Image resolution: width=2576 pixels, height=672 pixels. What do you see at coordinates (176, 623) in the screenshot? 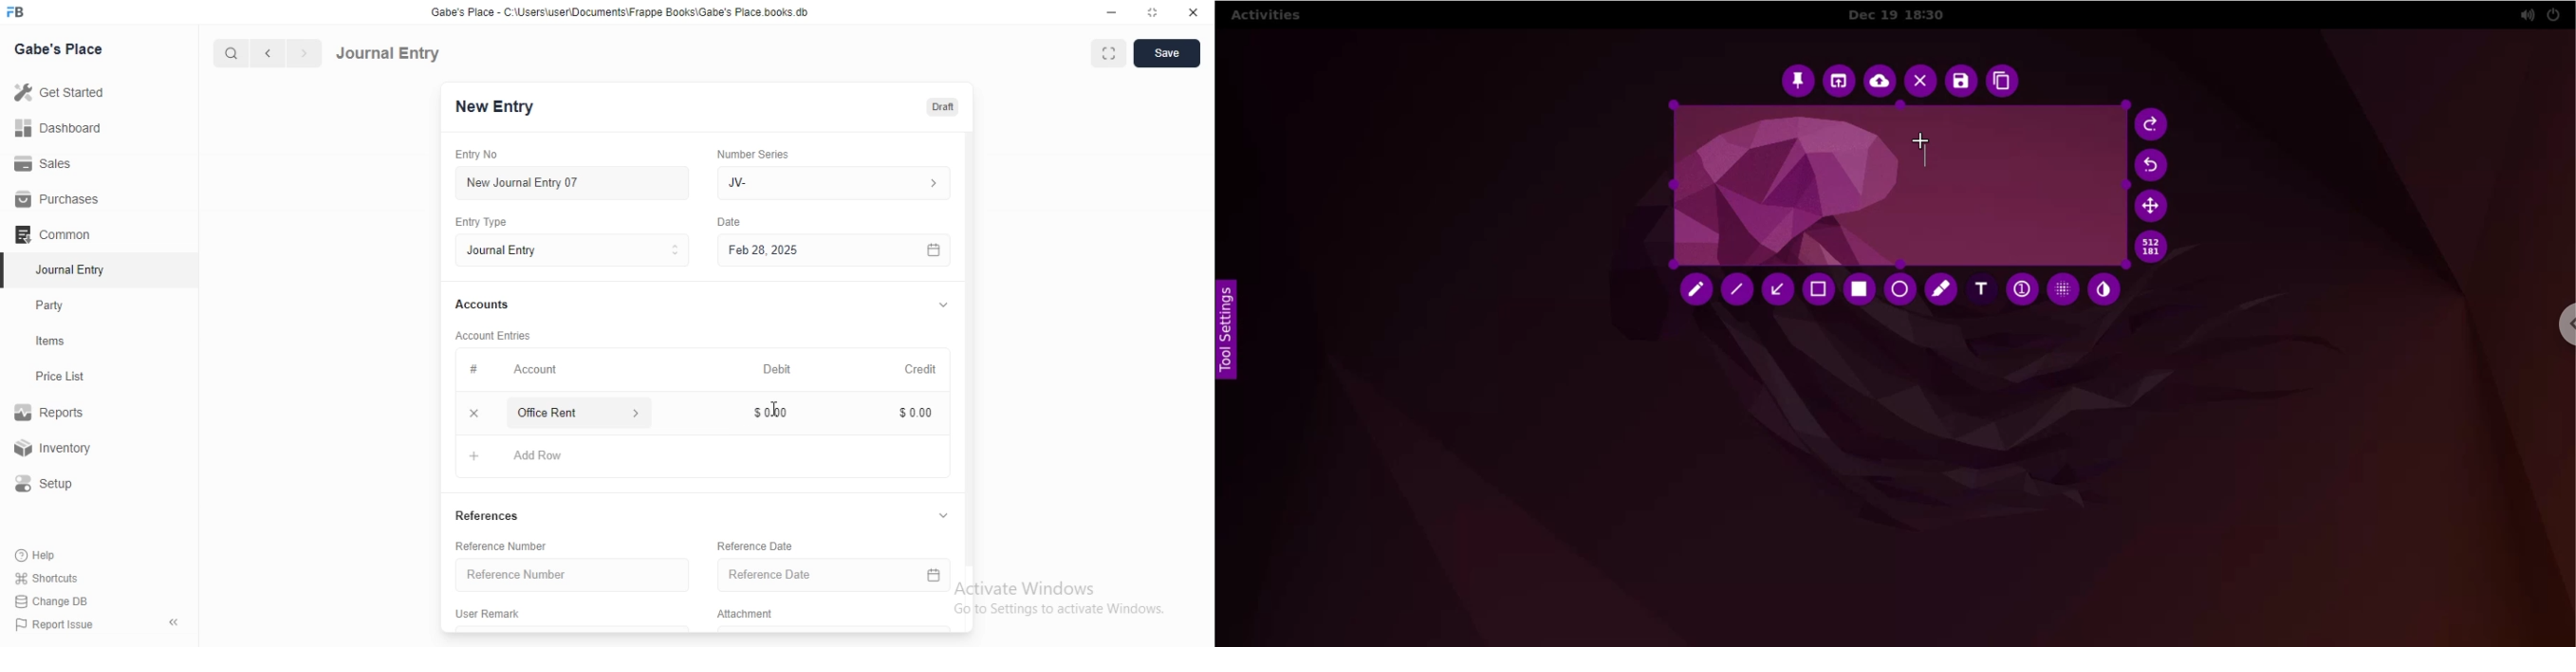
I see `«` at bounding box center [176, 623].